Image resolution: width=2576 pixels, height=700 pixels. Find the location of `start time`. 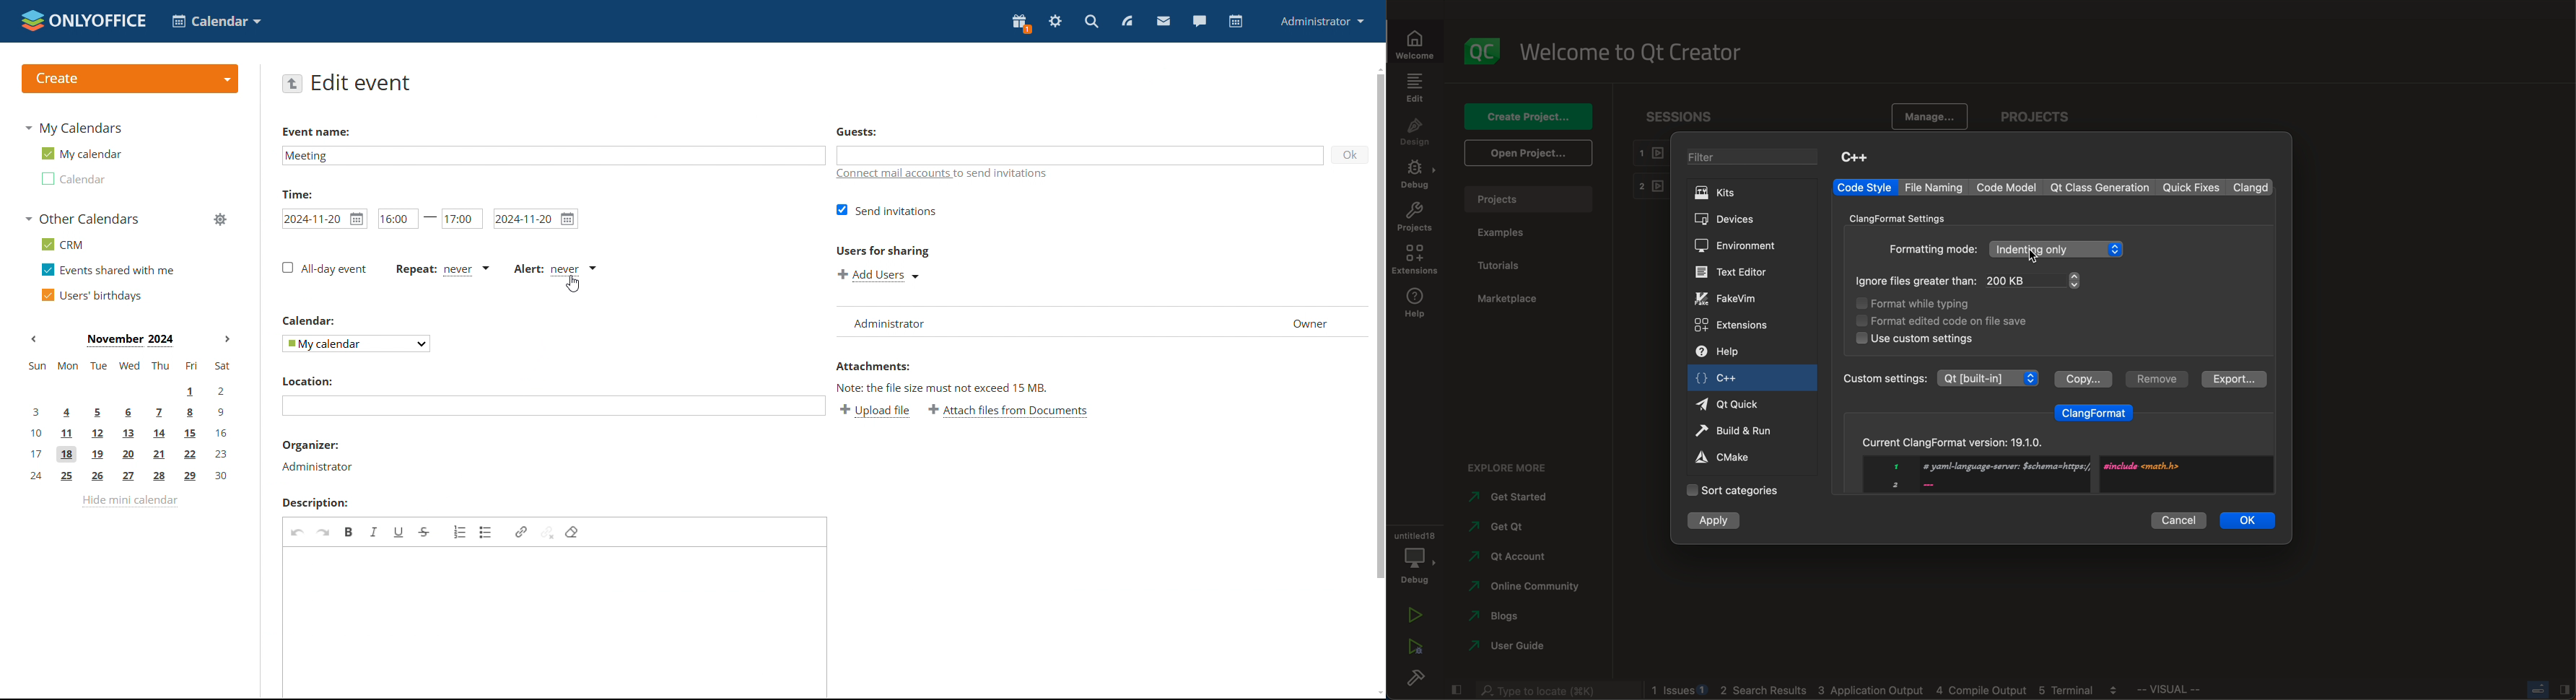

start time is located at coordinates (407, 218).